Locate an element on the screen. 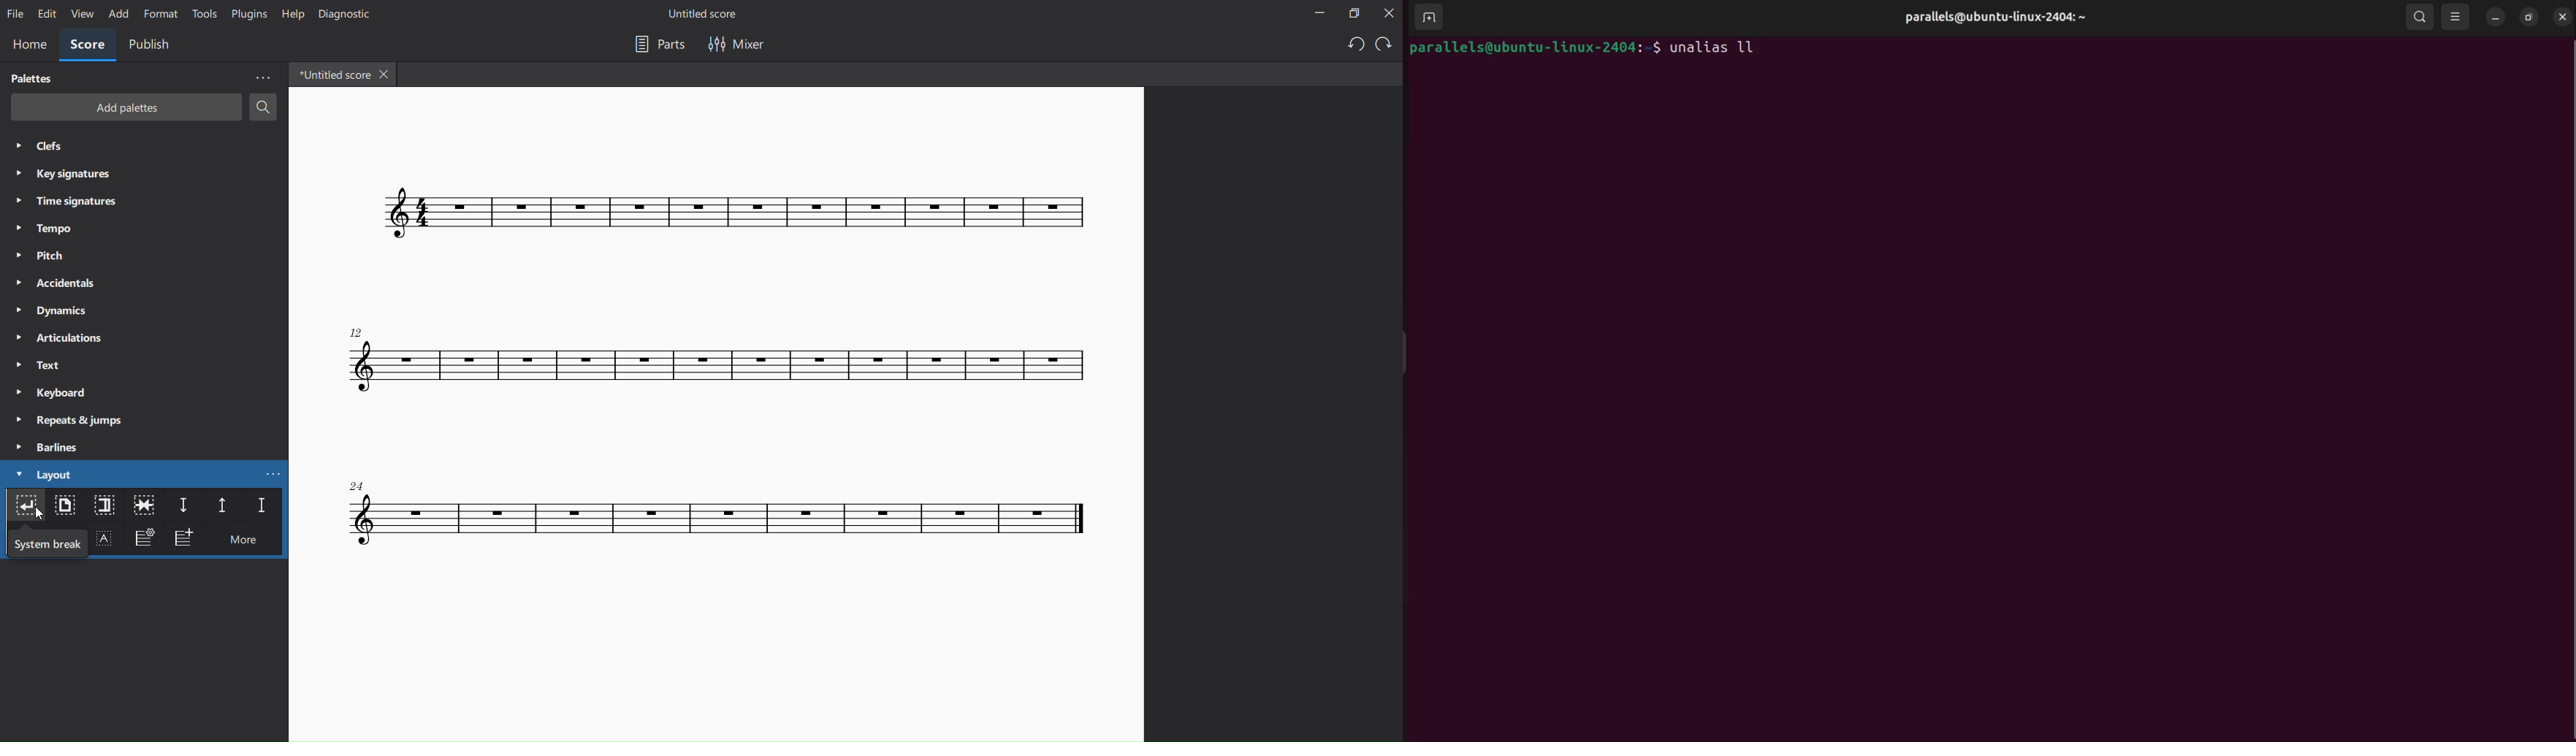  format is located at coordinates (161, 14).